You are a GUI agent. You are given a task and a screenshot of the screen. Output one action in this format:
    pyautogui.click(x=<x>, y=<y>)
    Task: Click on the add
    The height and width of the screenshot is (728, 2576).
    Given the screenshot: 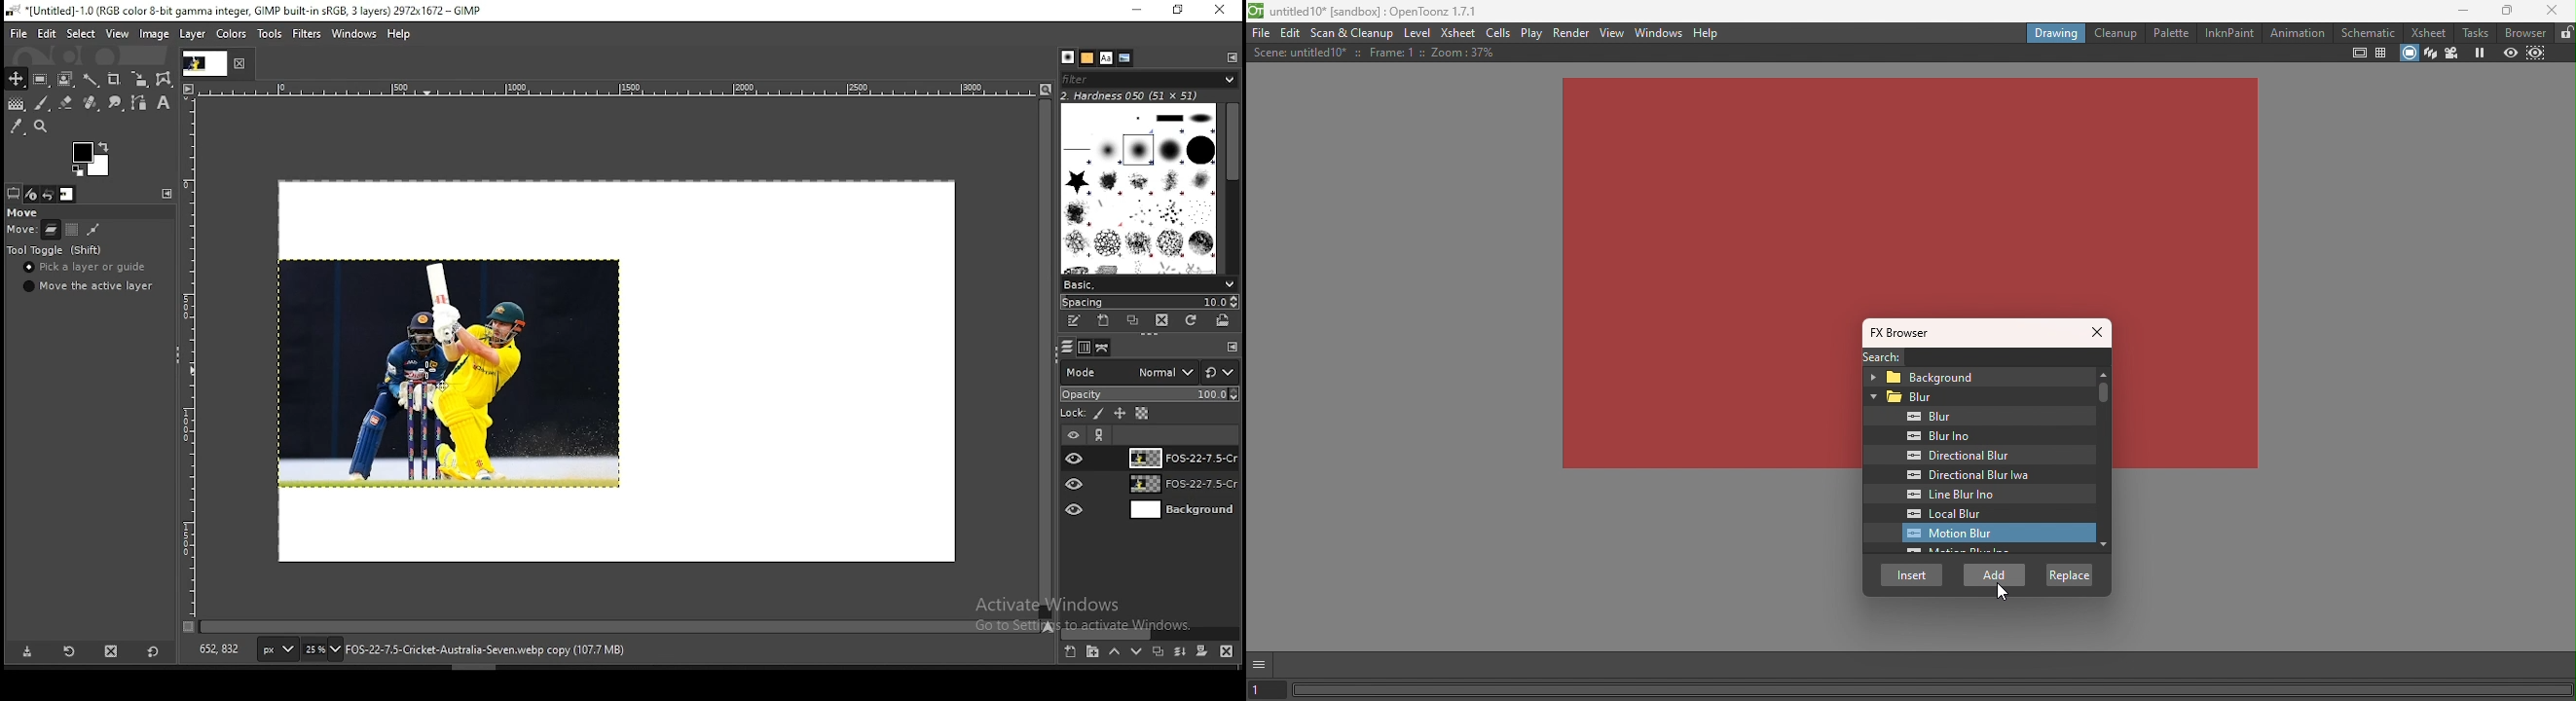 What is the action you would take?
    pyautogui.click(x=1996, y=575)
    